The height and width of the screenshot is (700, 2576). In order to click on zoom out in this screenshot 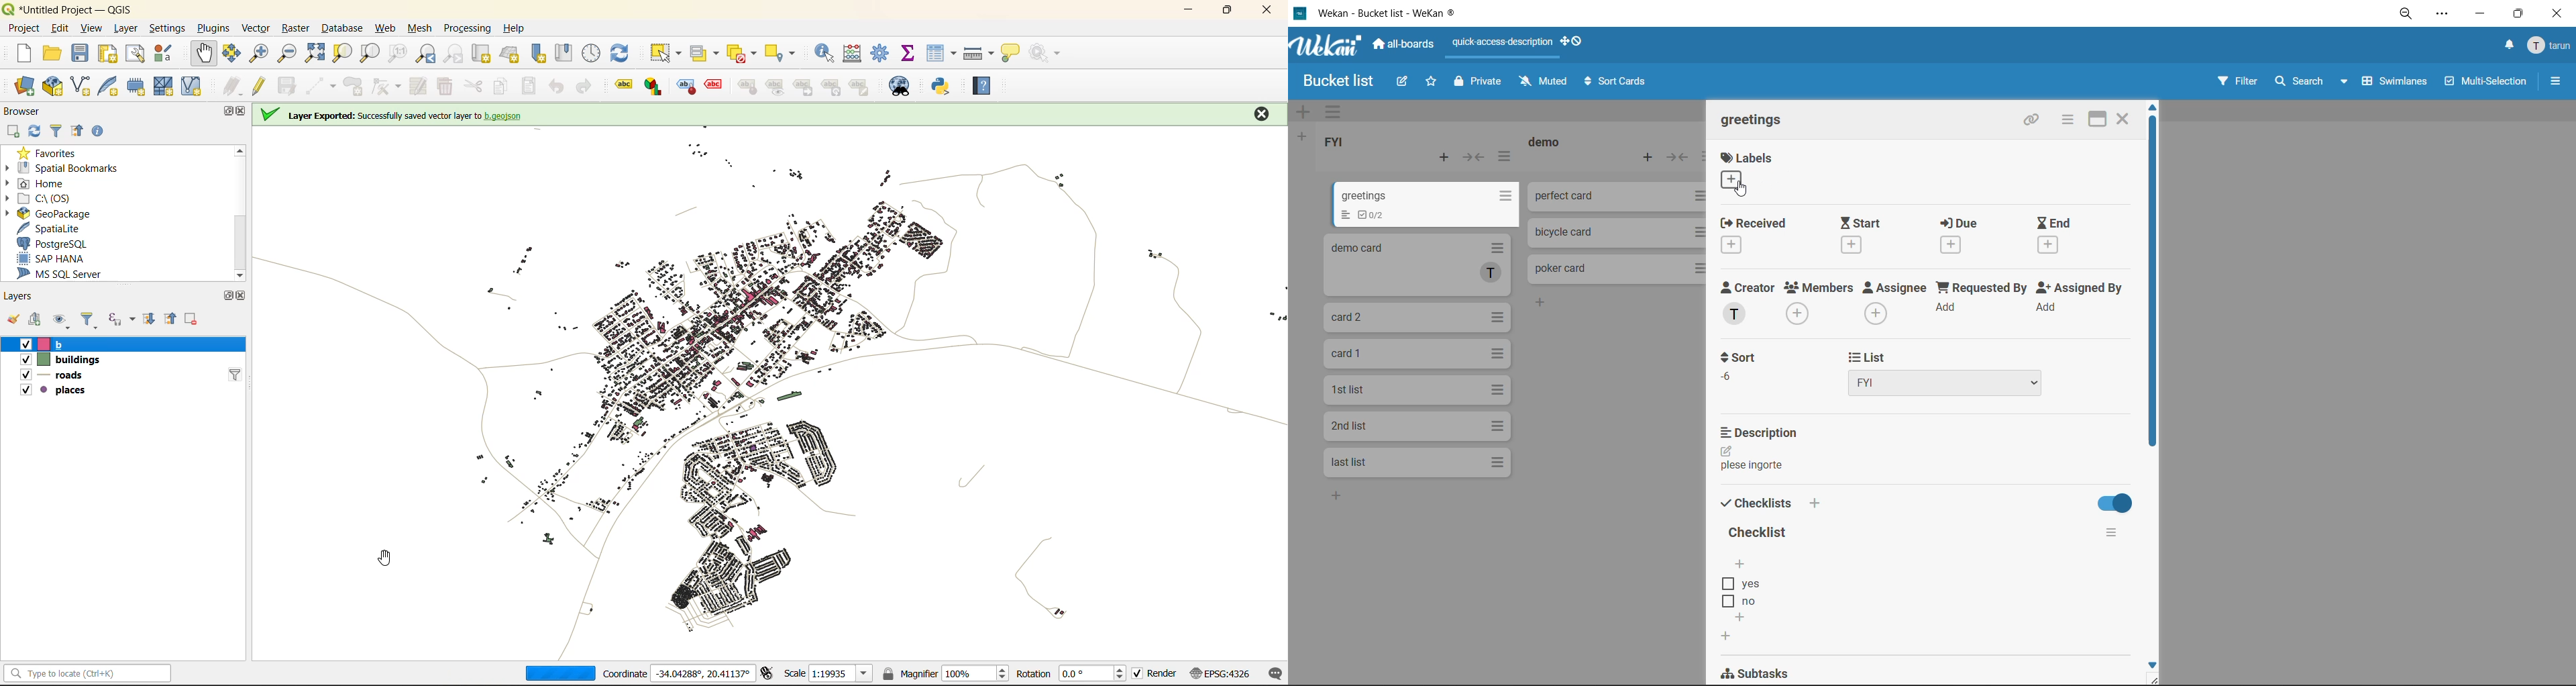, I will do `click(289, 54)`.